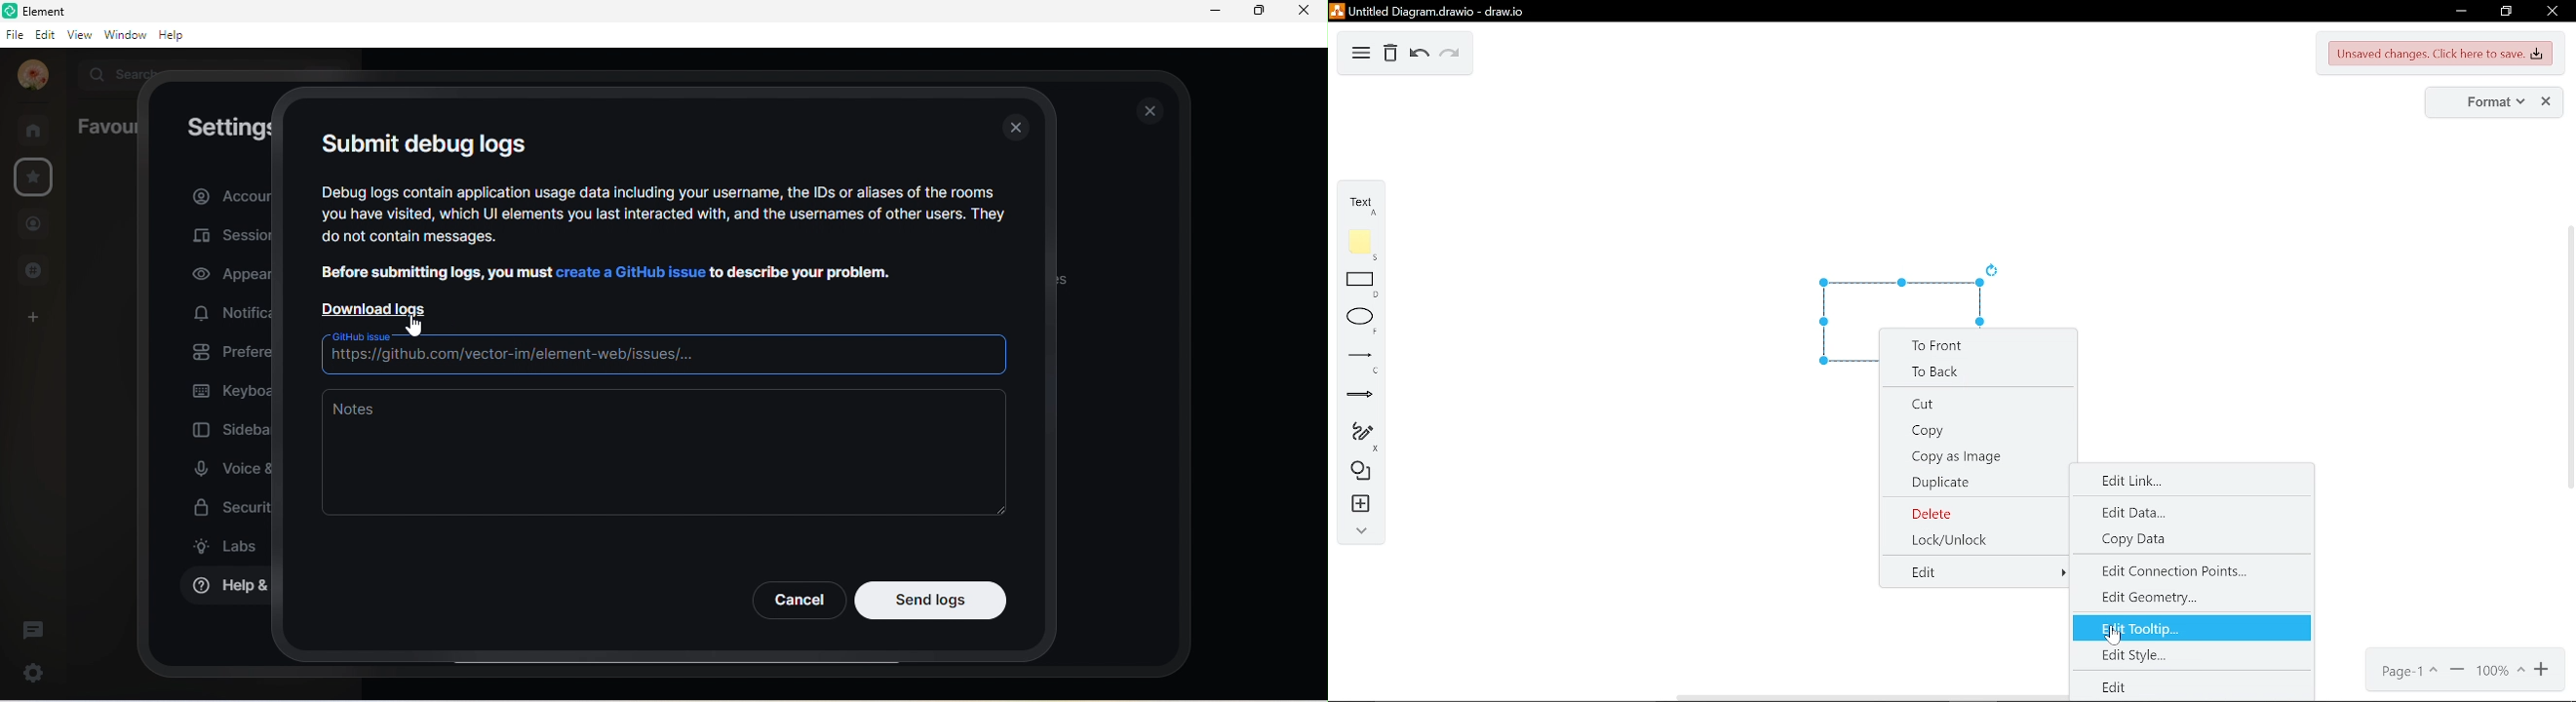  I want to click on duplicate, so click(1974, 484).